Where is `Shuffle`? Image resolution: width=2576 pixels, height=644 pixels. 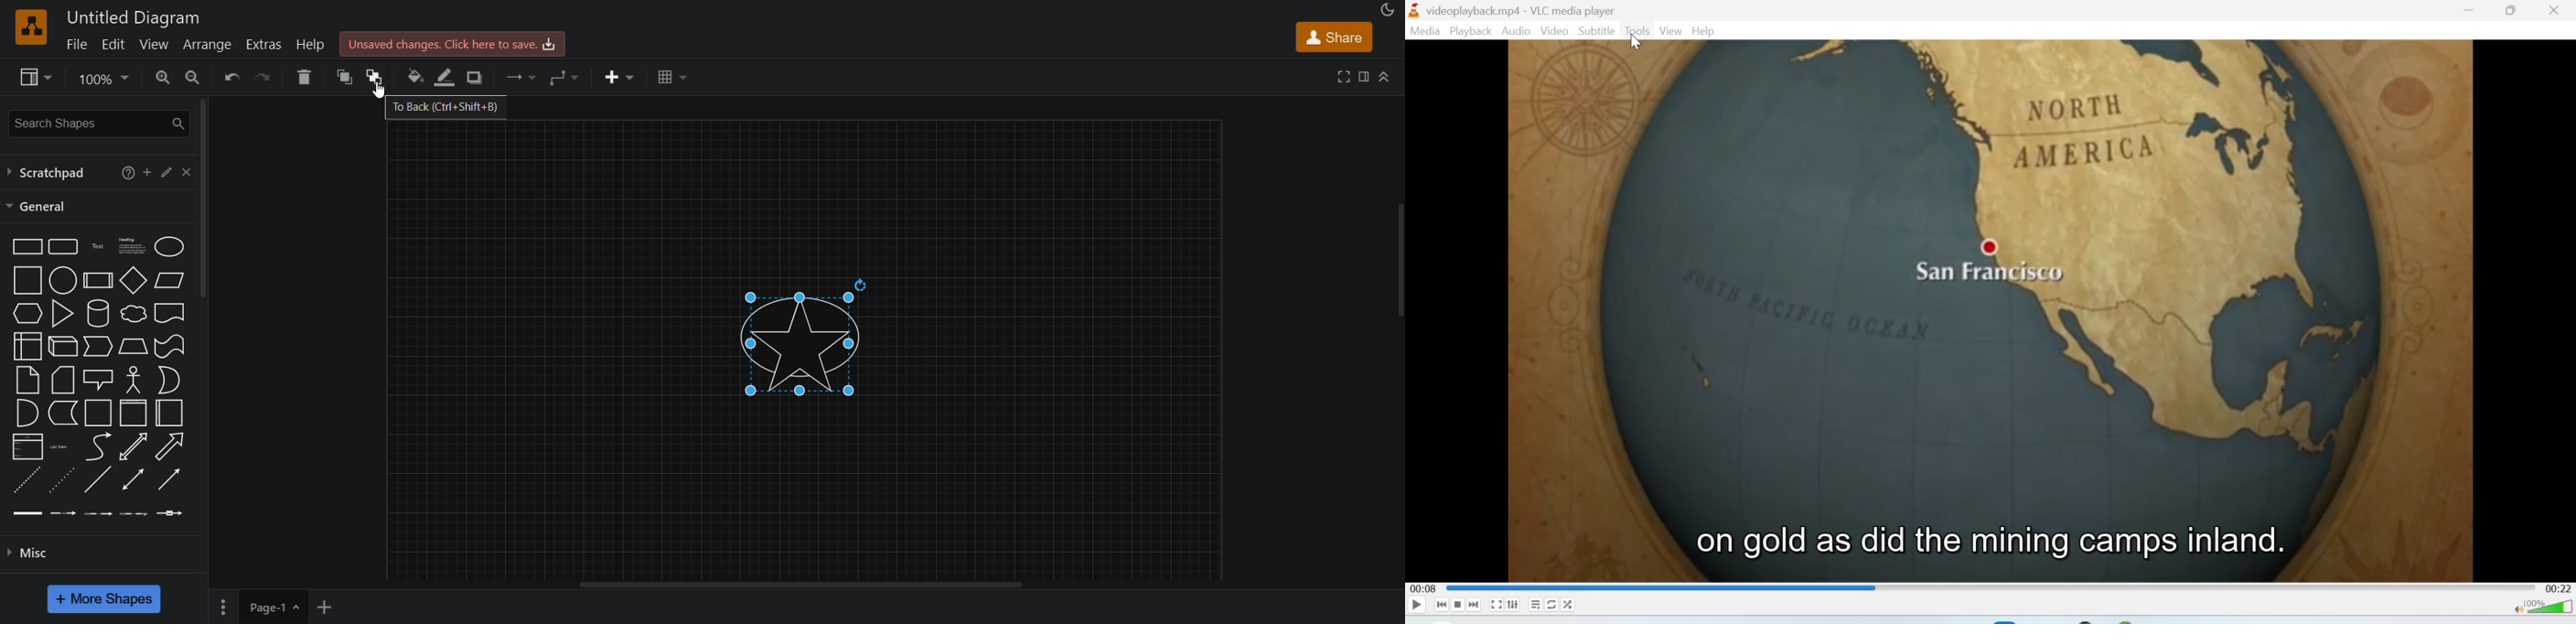 Shuffle is located at coordinates (1755, 705).